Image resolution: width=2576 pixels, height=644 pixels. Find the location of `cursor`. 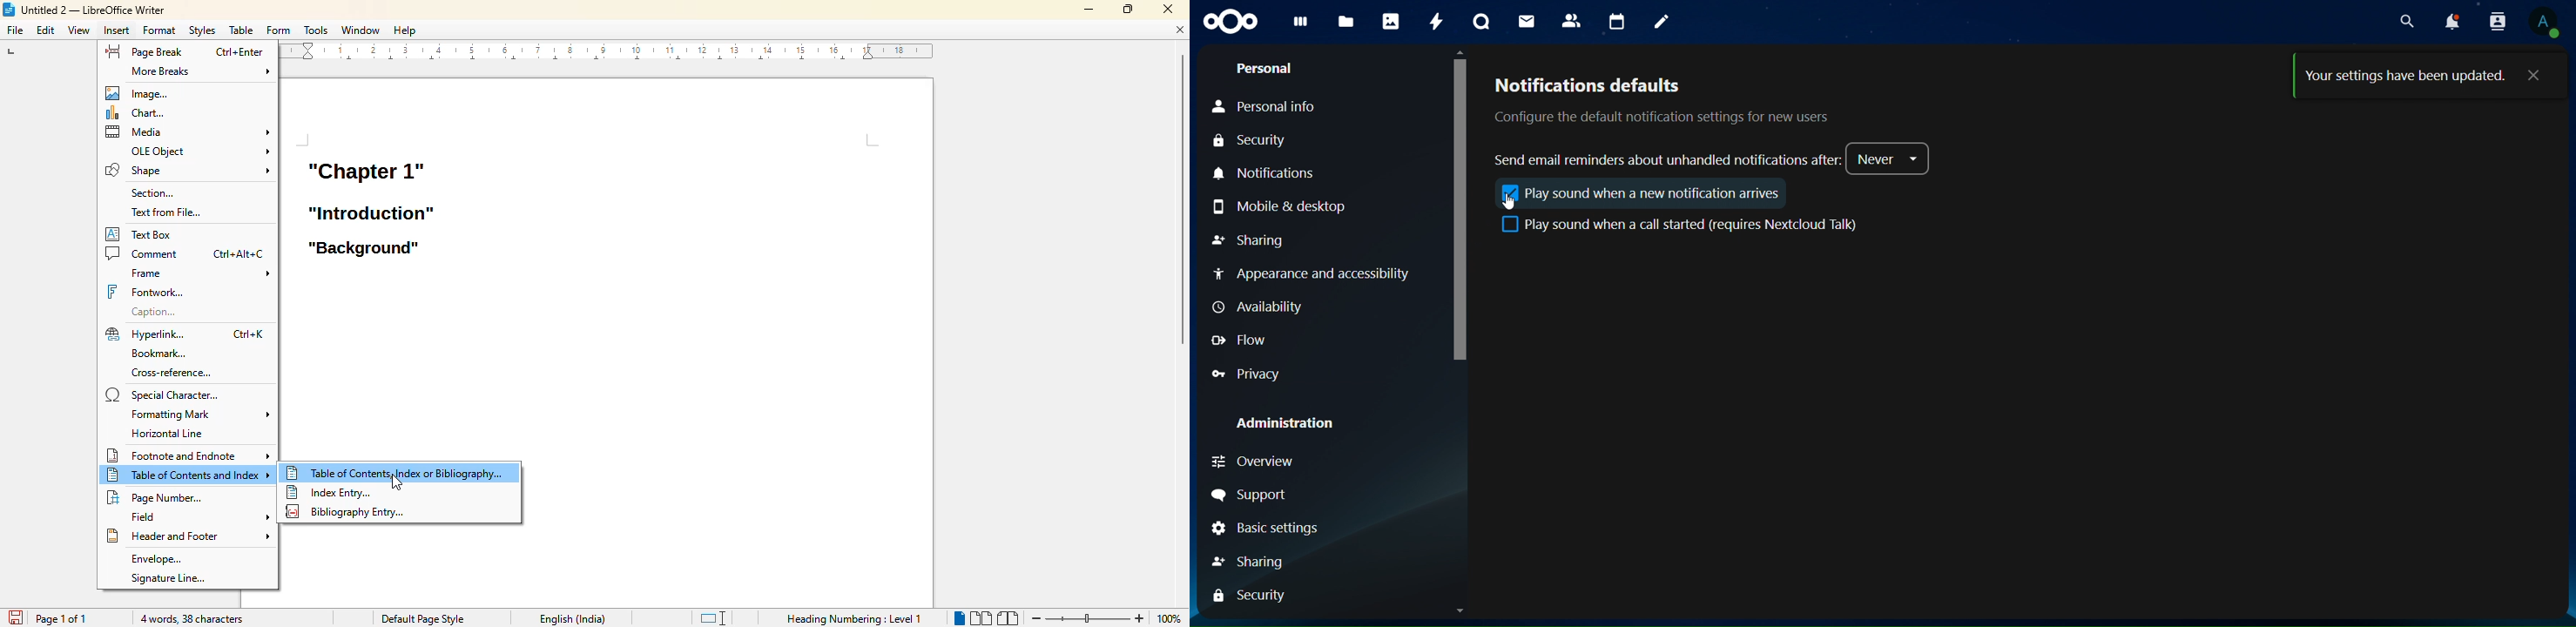

cursor is located at coordinates (396, 482).